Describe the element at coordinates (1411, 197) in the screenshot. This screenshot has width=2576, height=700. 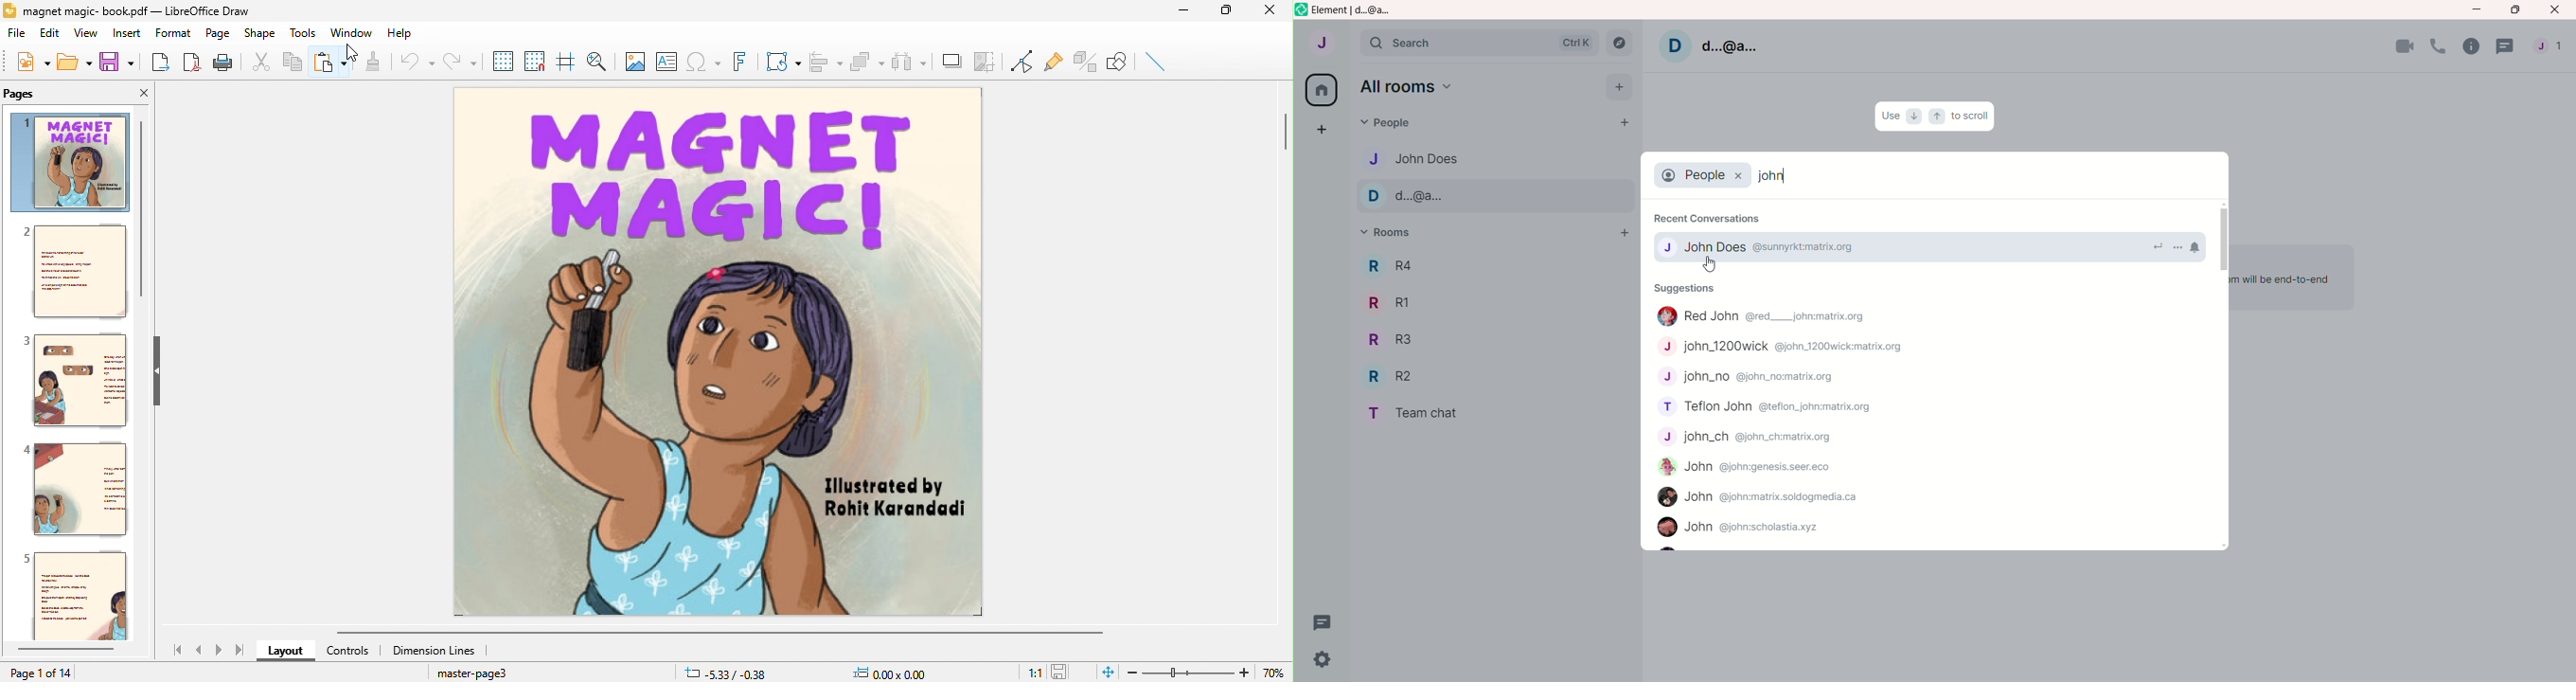
I see `d..@a..` at that location.